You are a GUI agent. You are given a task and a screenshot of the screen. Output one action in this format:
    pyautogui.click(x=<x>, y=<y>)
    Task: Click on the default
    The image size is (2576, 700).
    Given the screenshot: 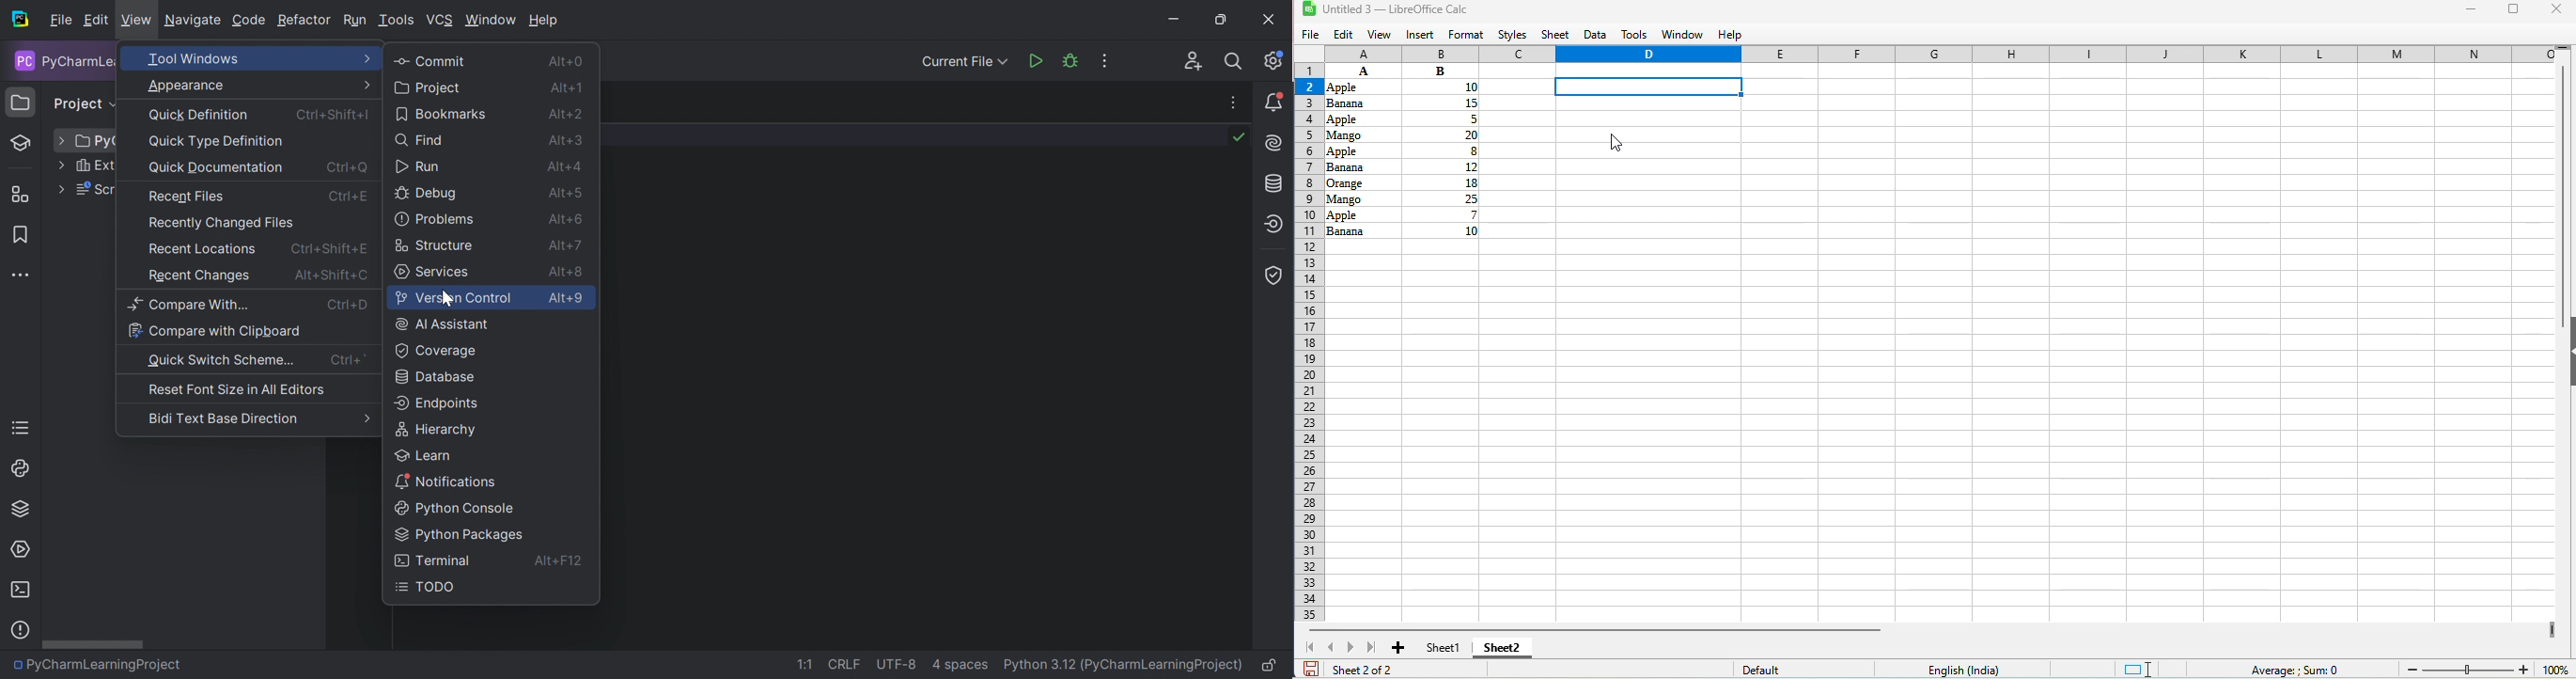 What is the action you would take?
    pyautogui.click(x=1760, y=671)
    